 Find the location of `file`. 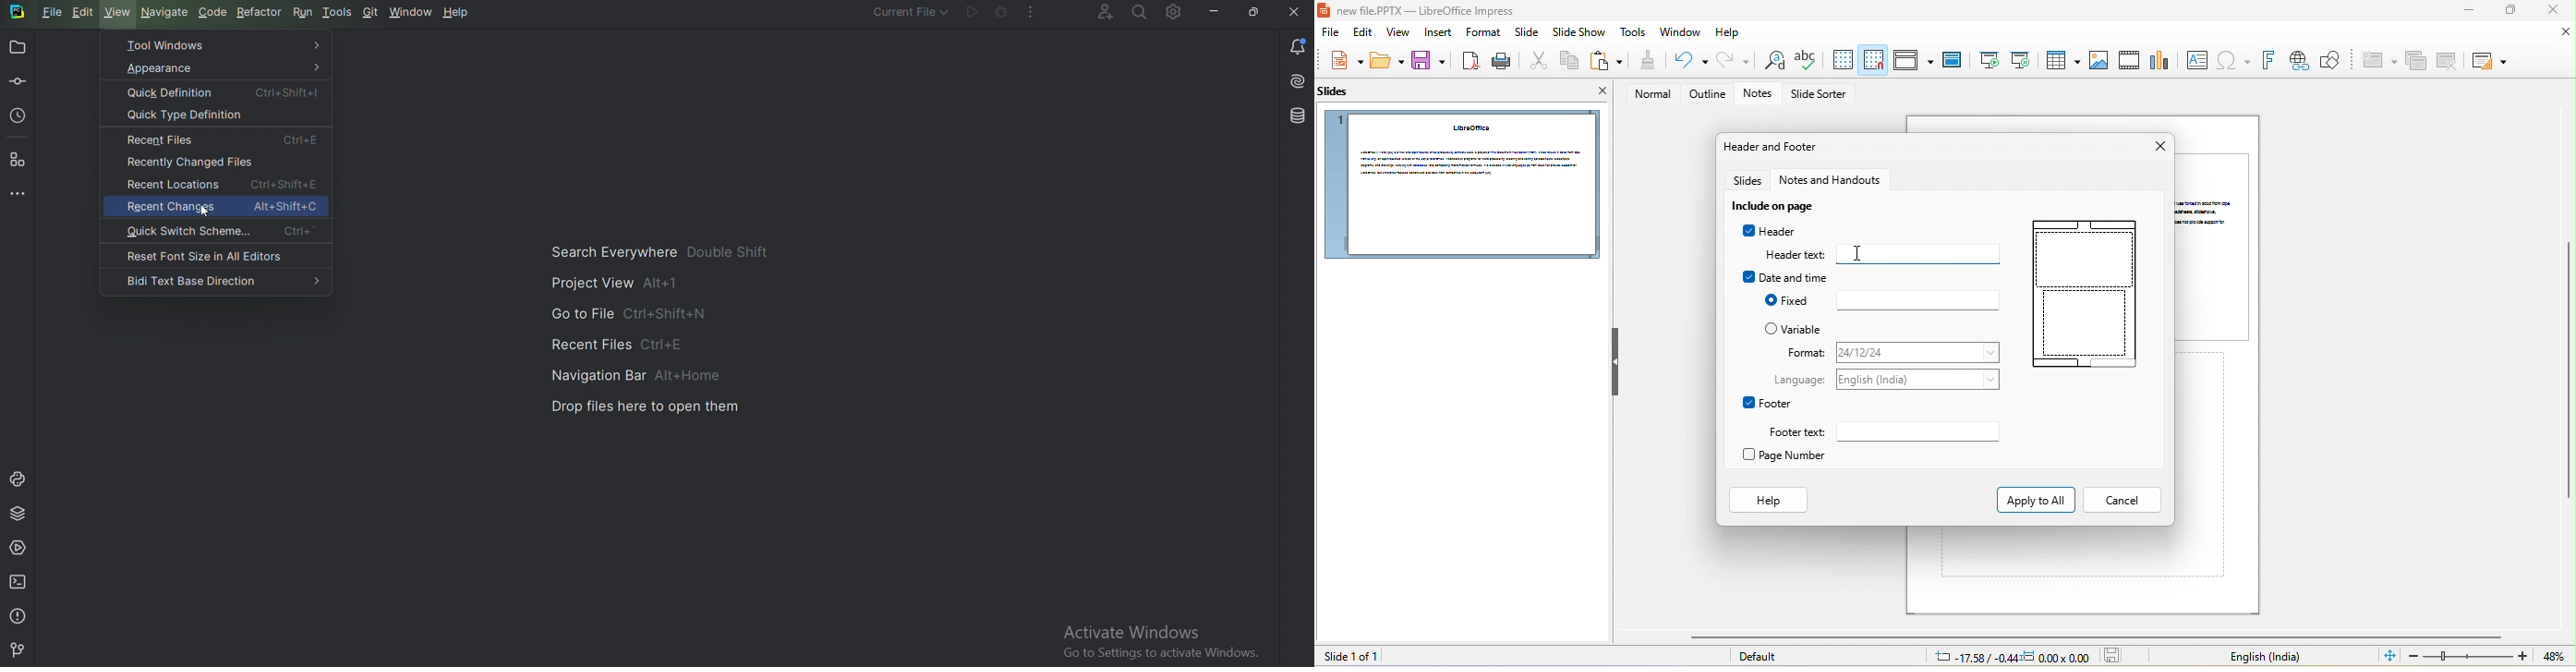

file is located at coordinates (1327, 33).